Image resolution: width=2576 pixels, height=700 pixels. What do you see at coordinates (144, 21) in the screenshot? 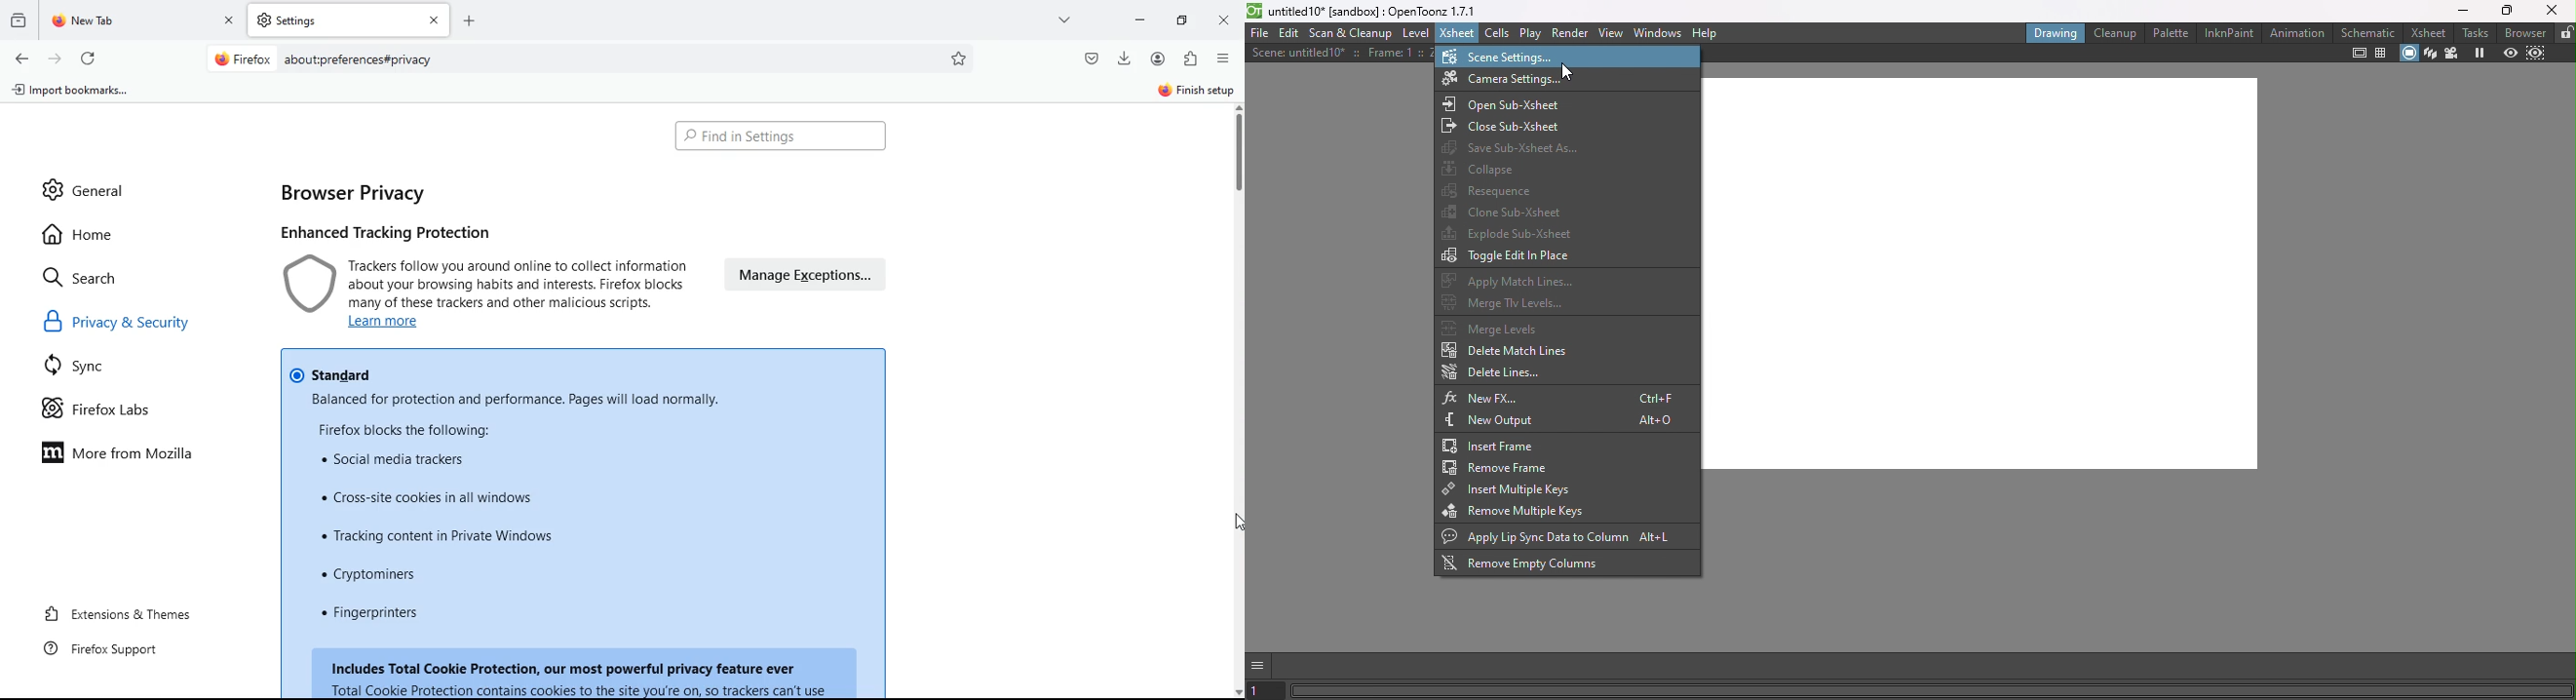
I see `tab` at bounding box center [144, 21].